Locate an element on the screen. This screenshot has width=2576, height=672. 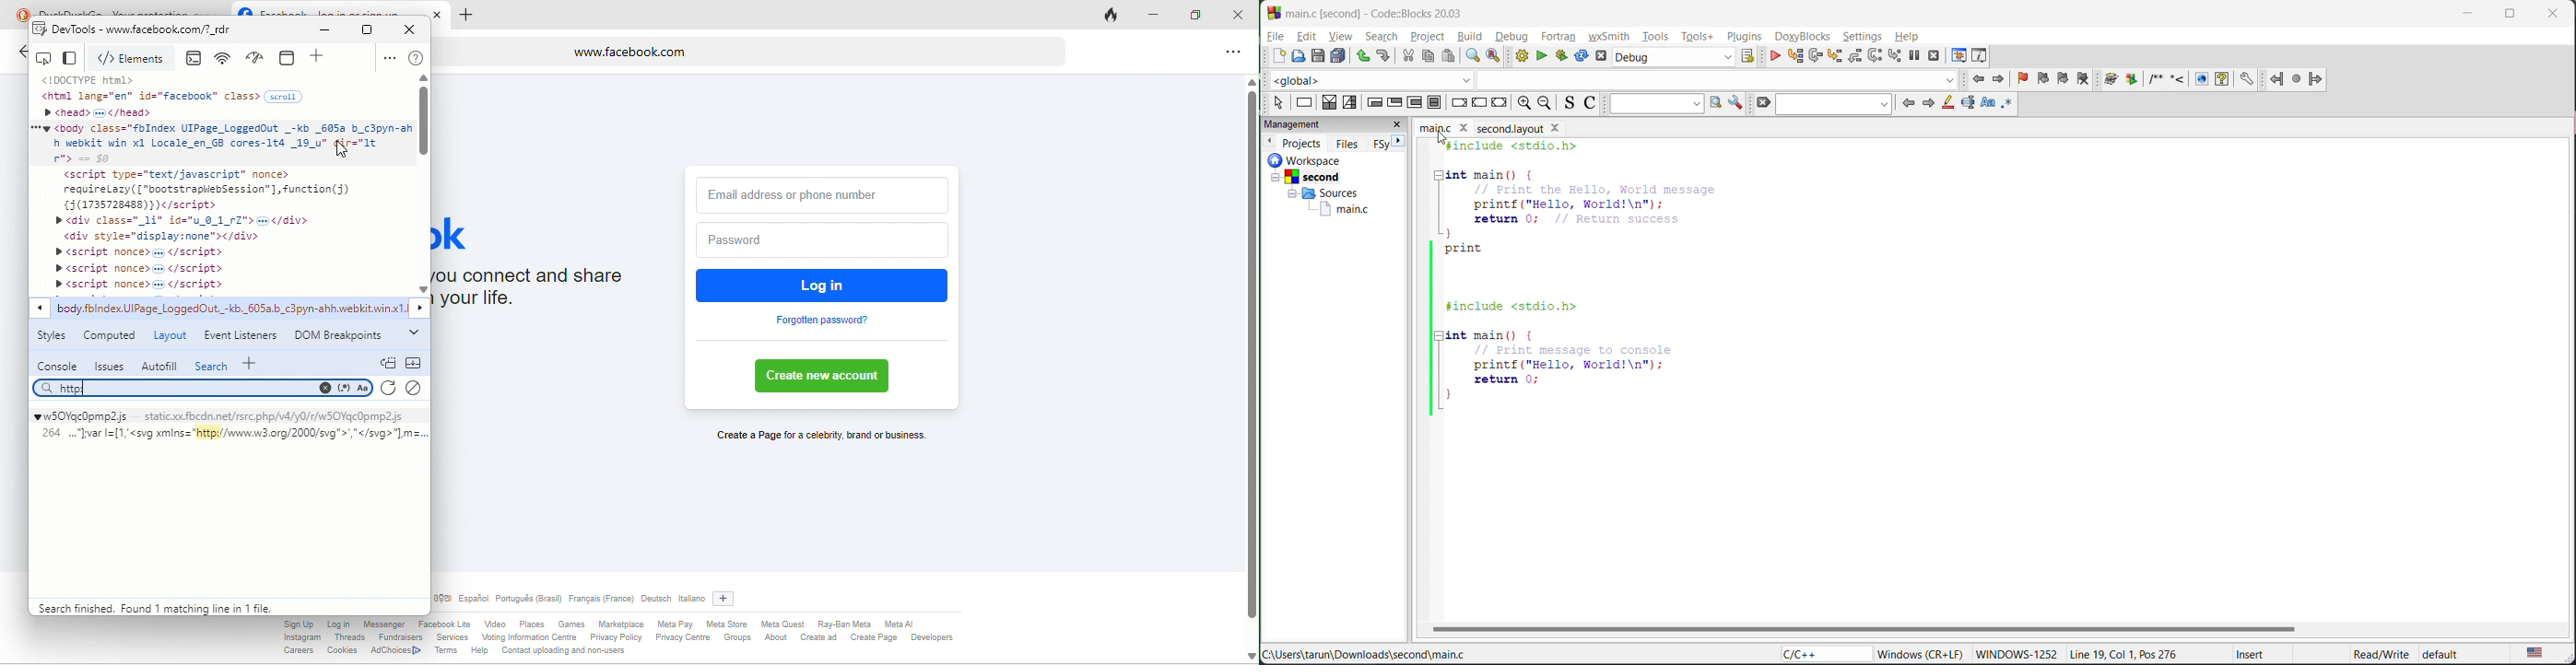
language is located at coordinates (1814, 653).